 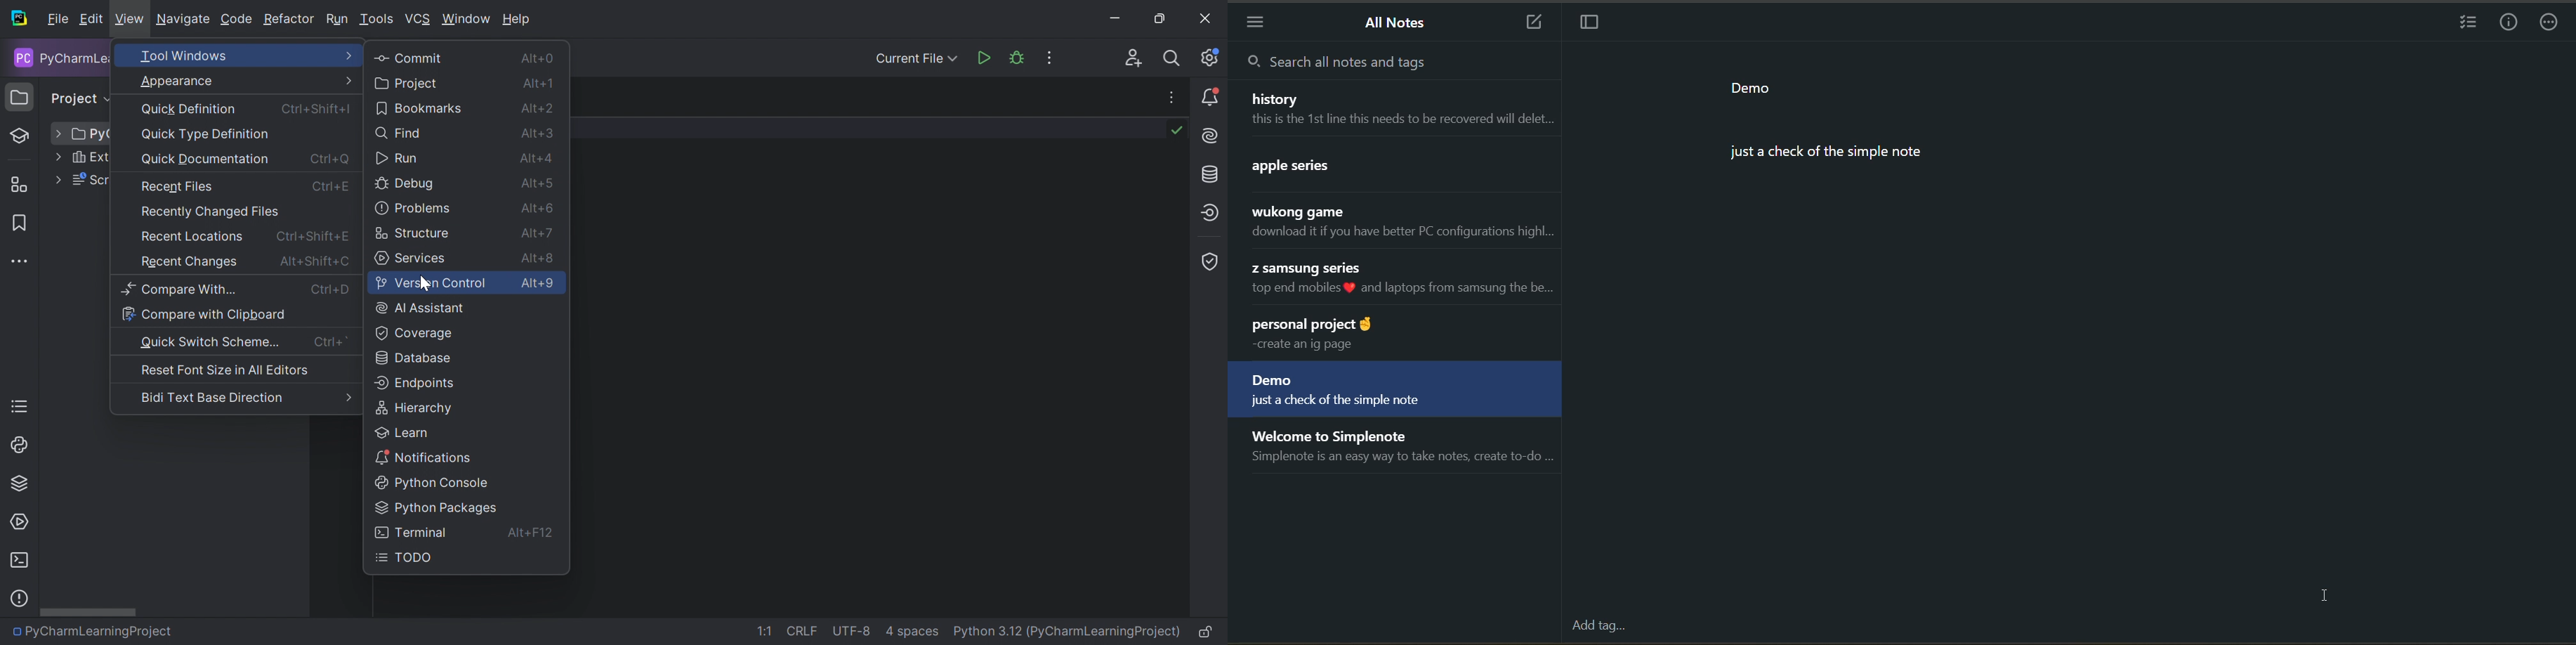 I want to click on Py, so click(x=90, y=134).